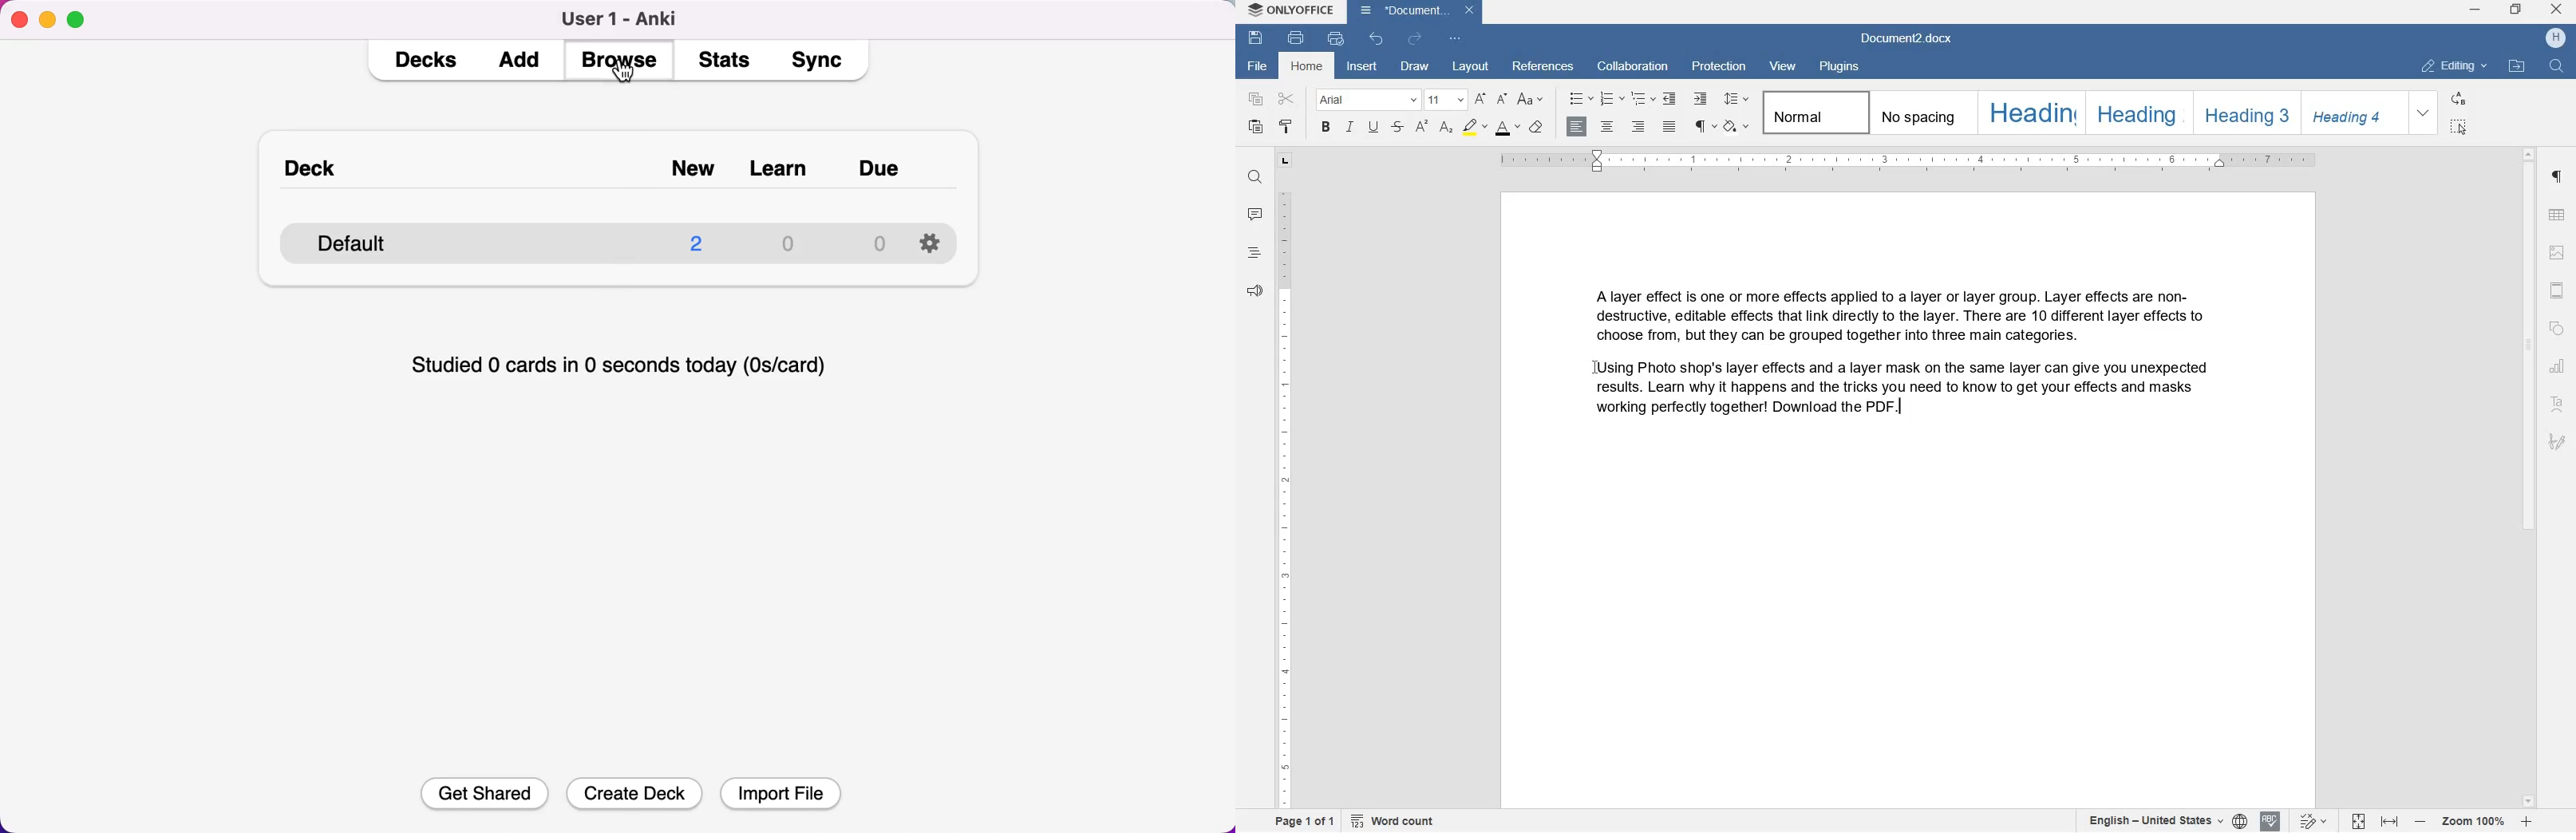  What do you see at coordinates (2558, 439) in the screenshot?
I see `SIGNATURE` at bounding box center [2558, 439].